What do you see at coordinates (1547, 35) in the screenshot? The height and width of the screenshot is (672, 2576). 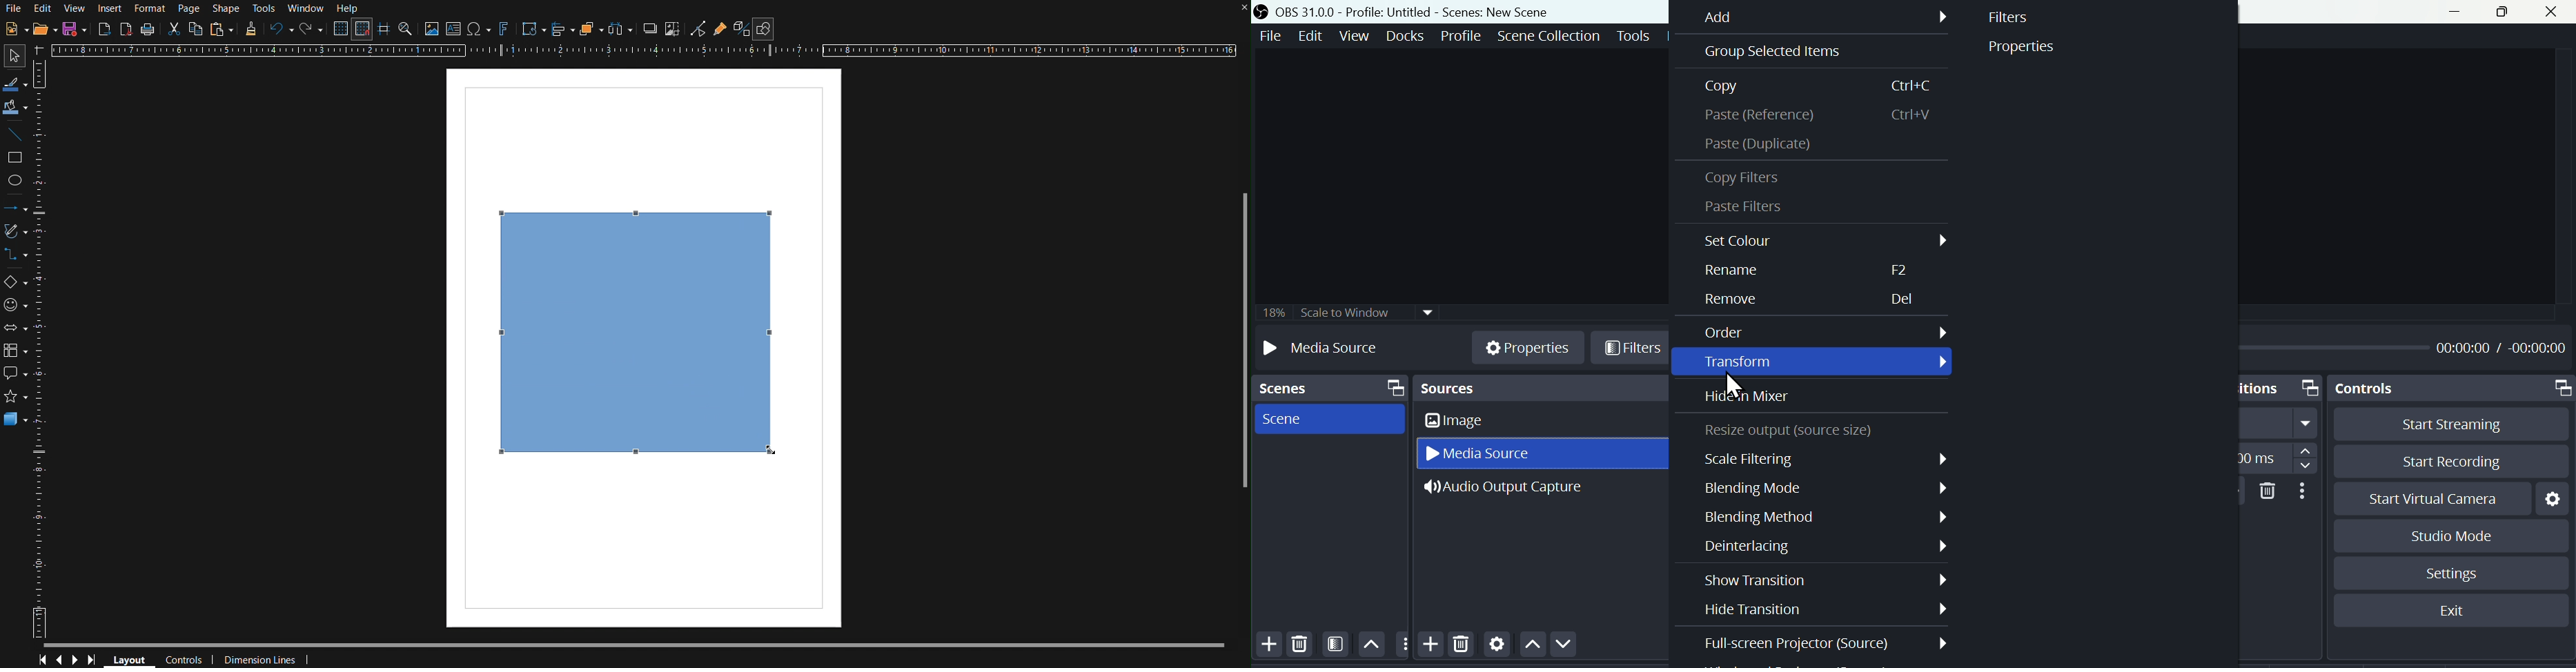 I see `Scene collection` at bounding box center [1547, 35].